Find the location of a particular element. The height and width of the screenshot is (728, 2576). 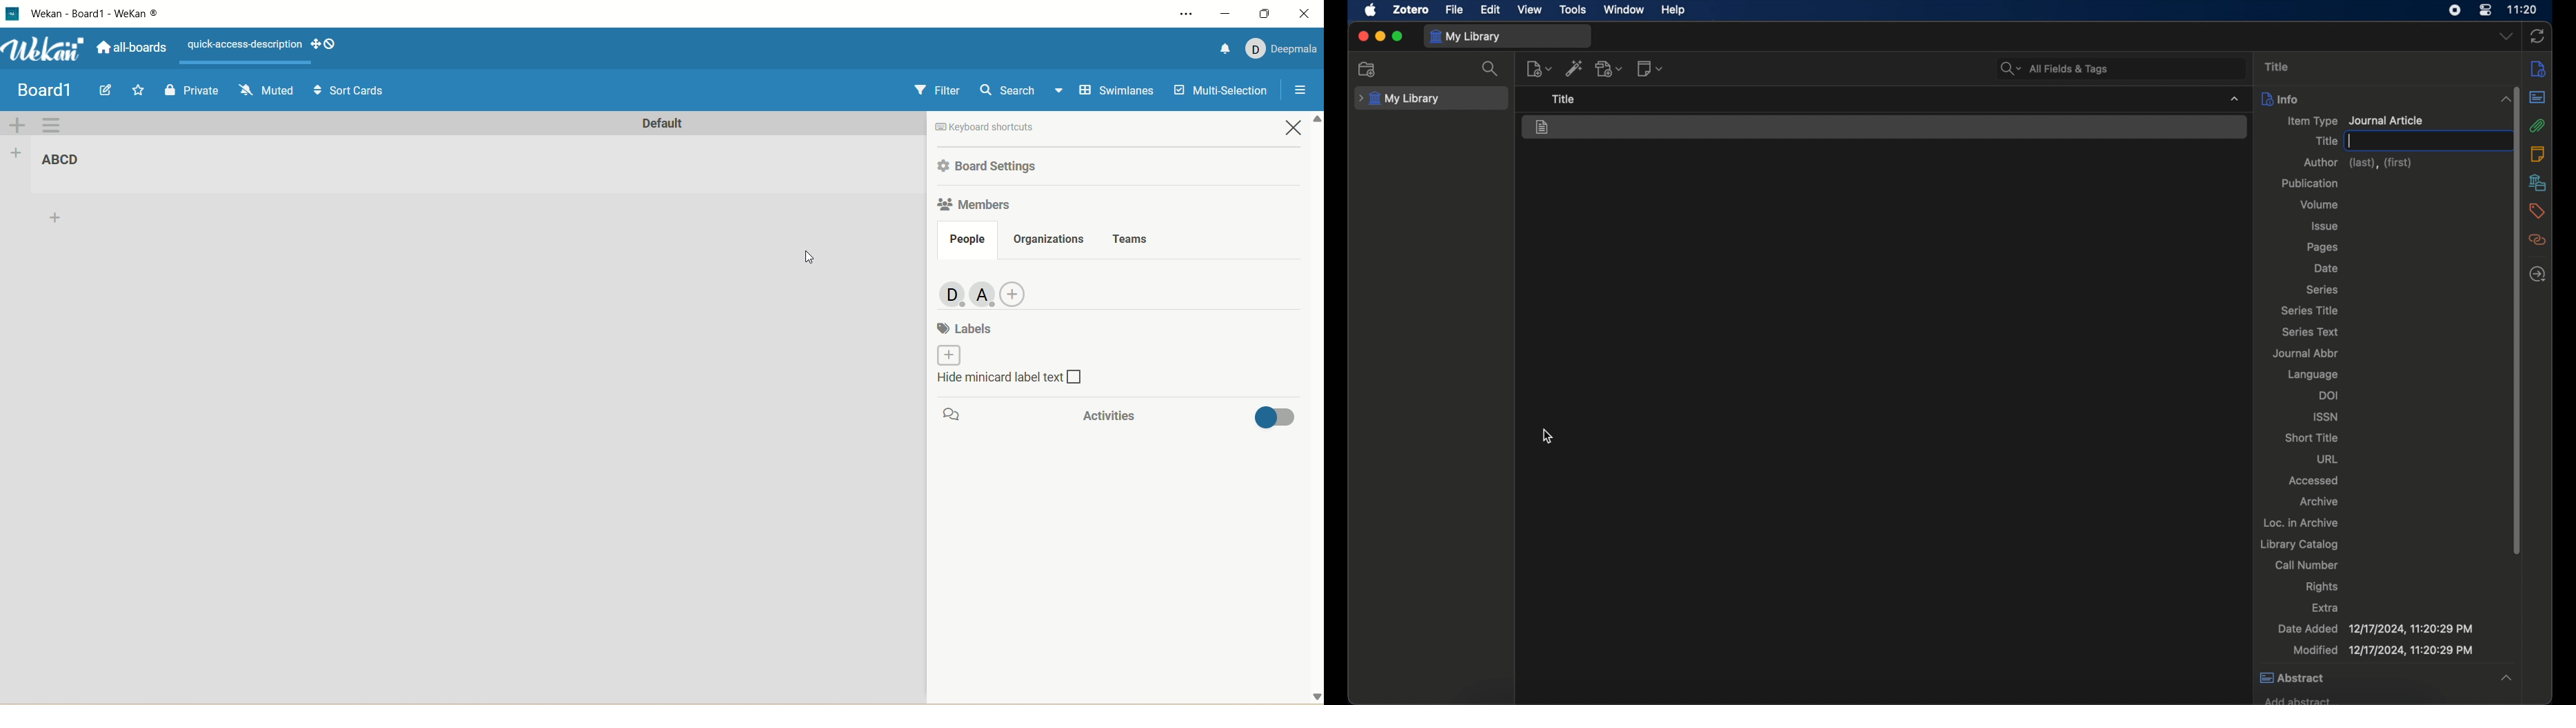

window is located at coordinates (1625, 10).